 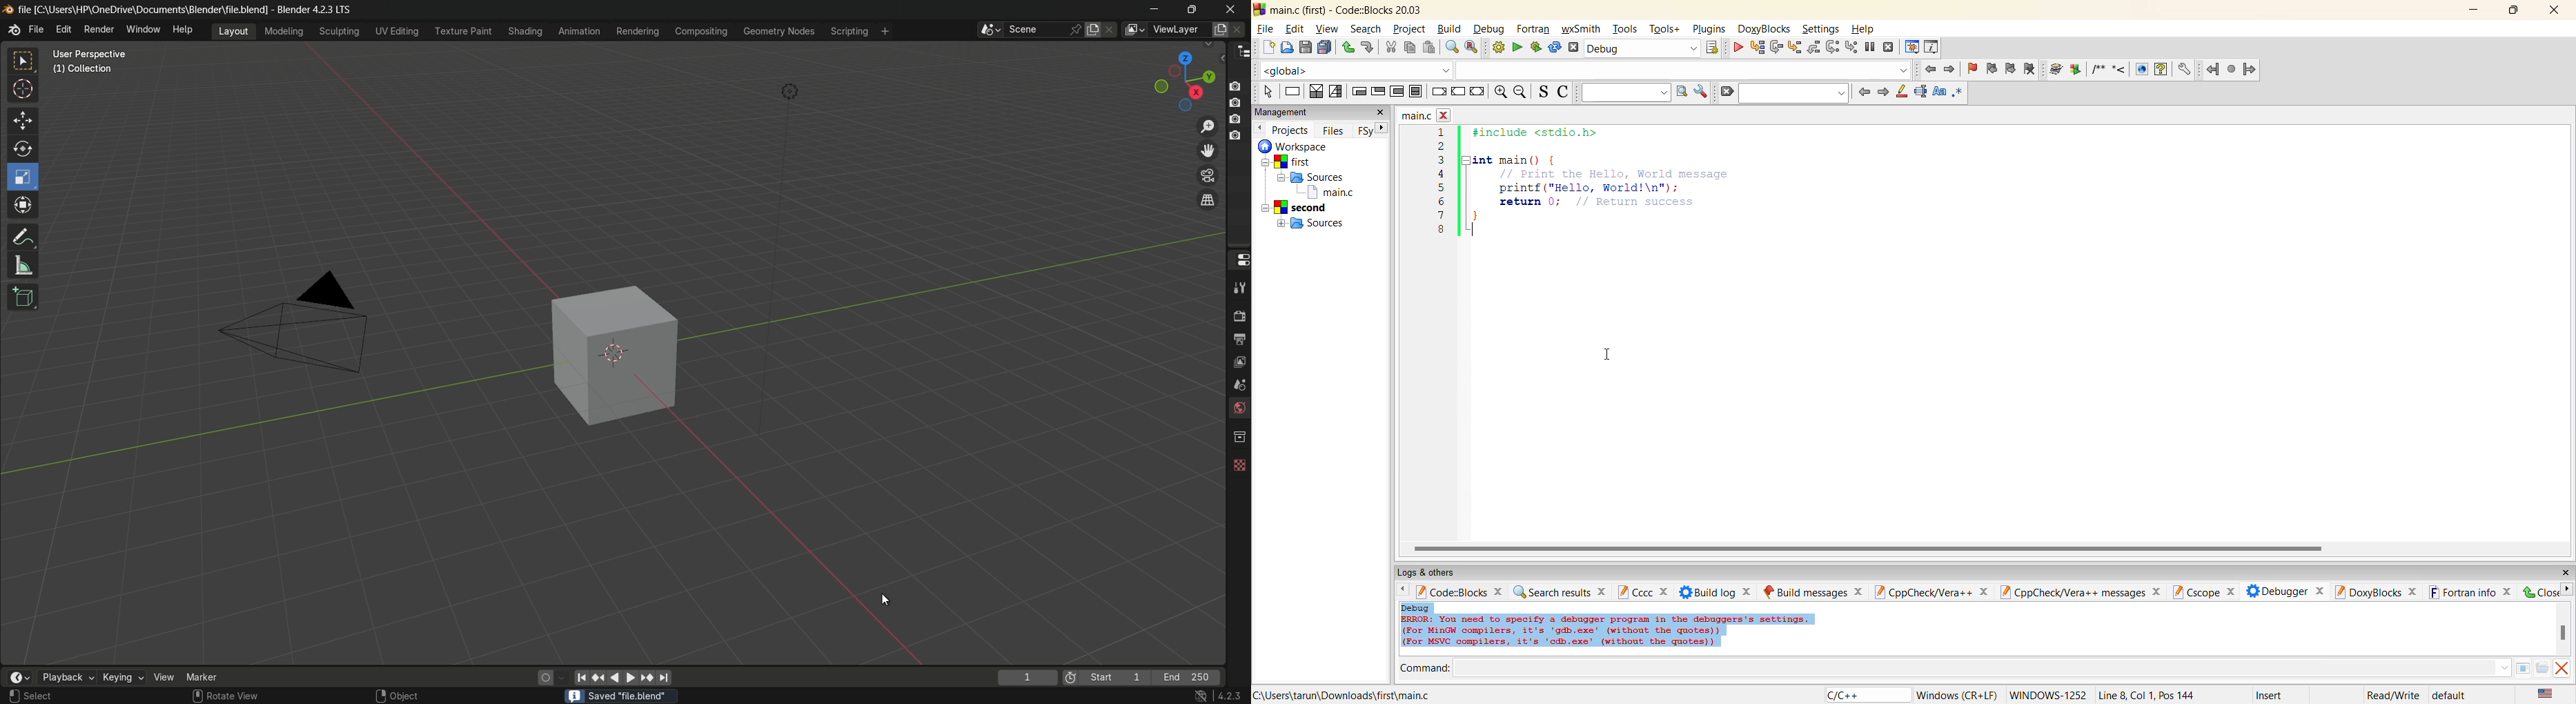 What do you see at coordinates (1642, 594) in the screenshot?
I see `cccc` at bounding box center [1642, 594].